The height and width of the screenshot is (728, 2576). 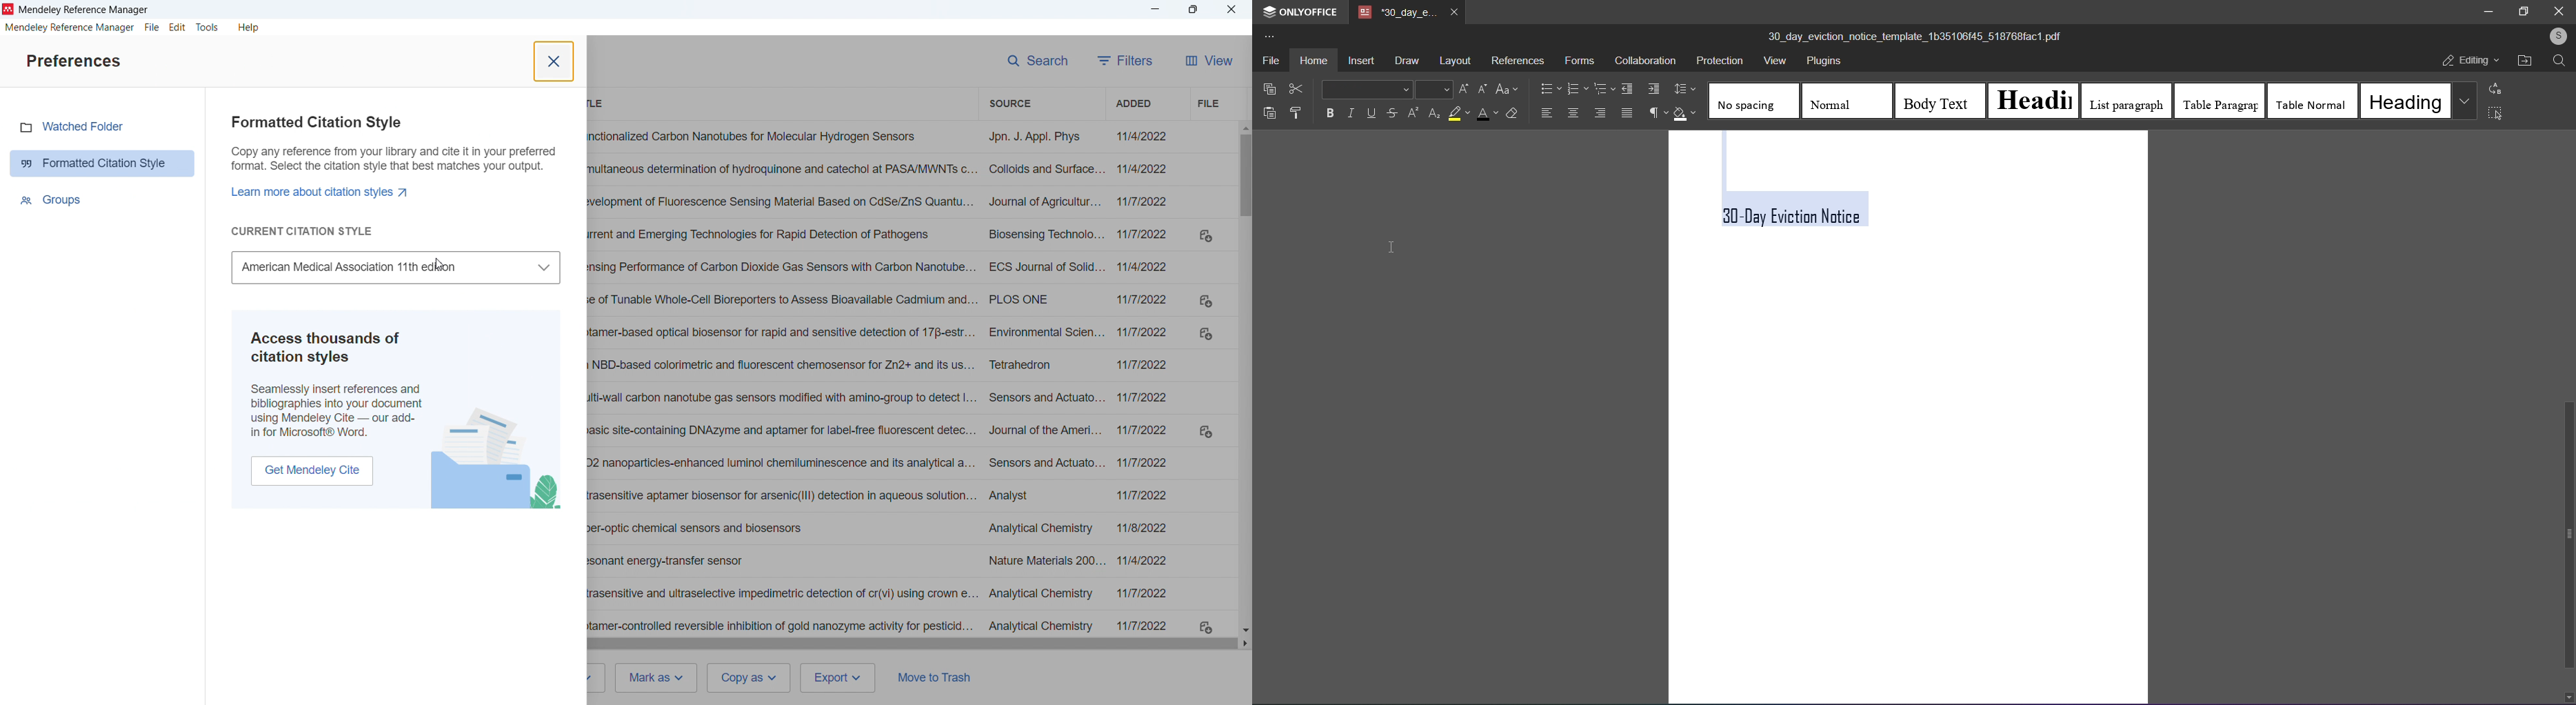 What do you see at coordinates (1146, 381) in the screenshot?
I see `Date of addition of individual entries` at bounding box center [1146, 381].